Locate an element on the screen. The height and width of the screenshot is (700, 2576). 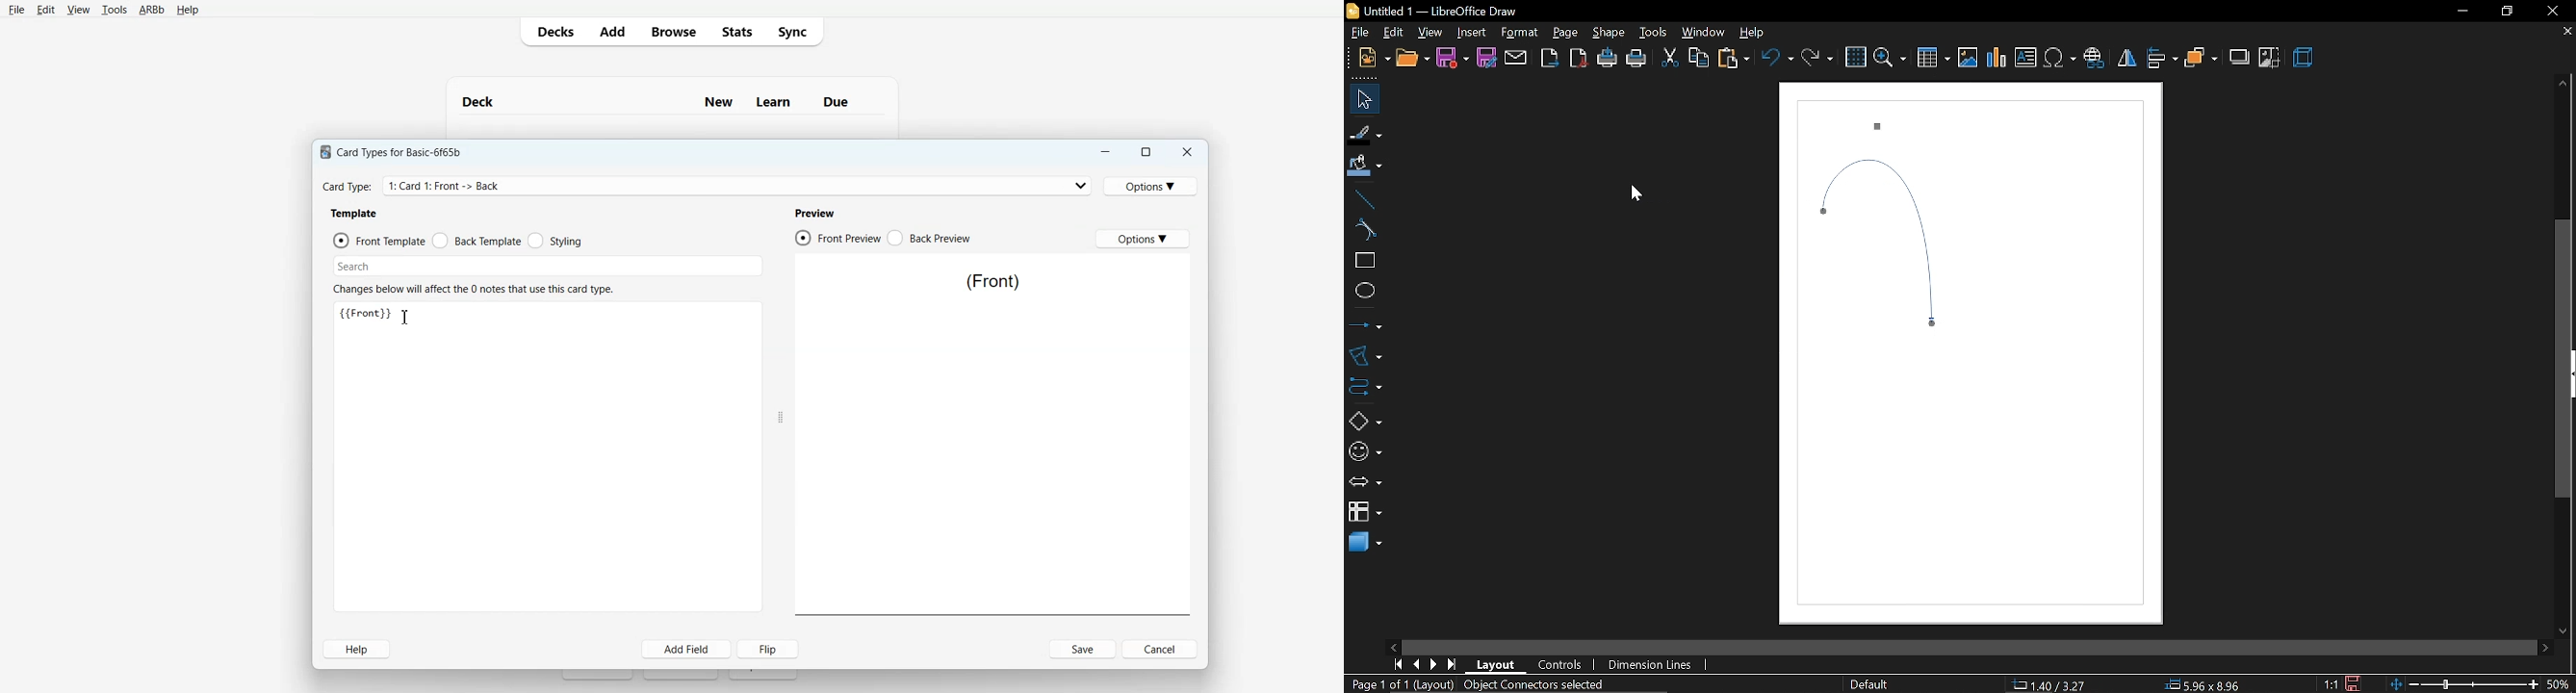
flip is located at coordinates (2125, 59).